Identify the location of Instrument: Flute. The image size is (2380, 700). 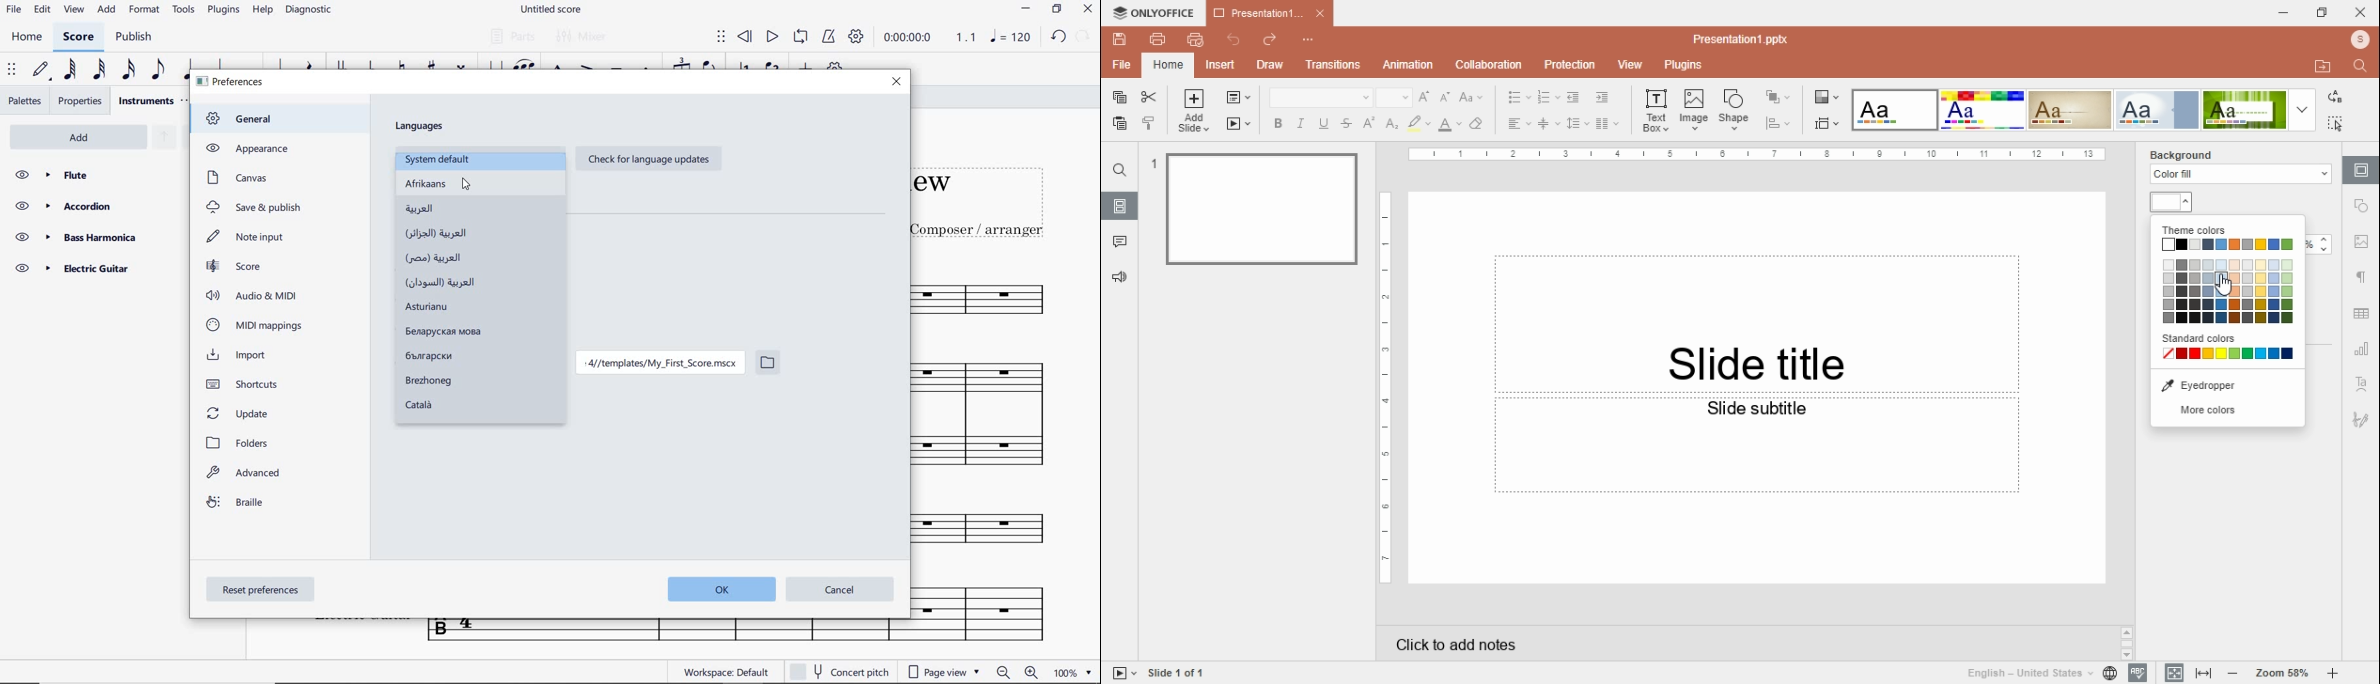
(998, 297).